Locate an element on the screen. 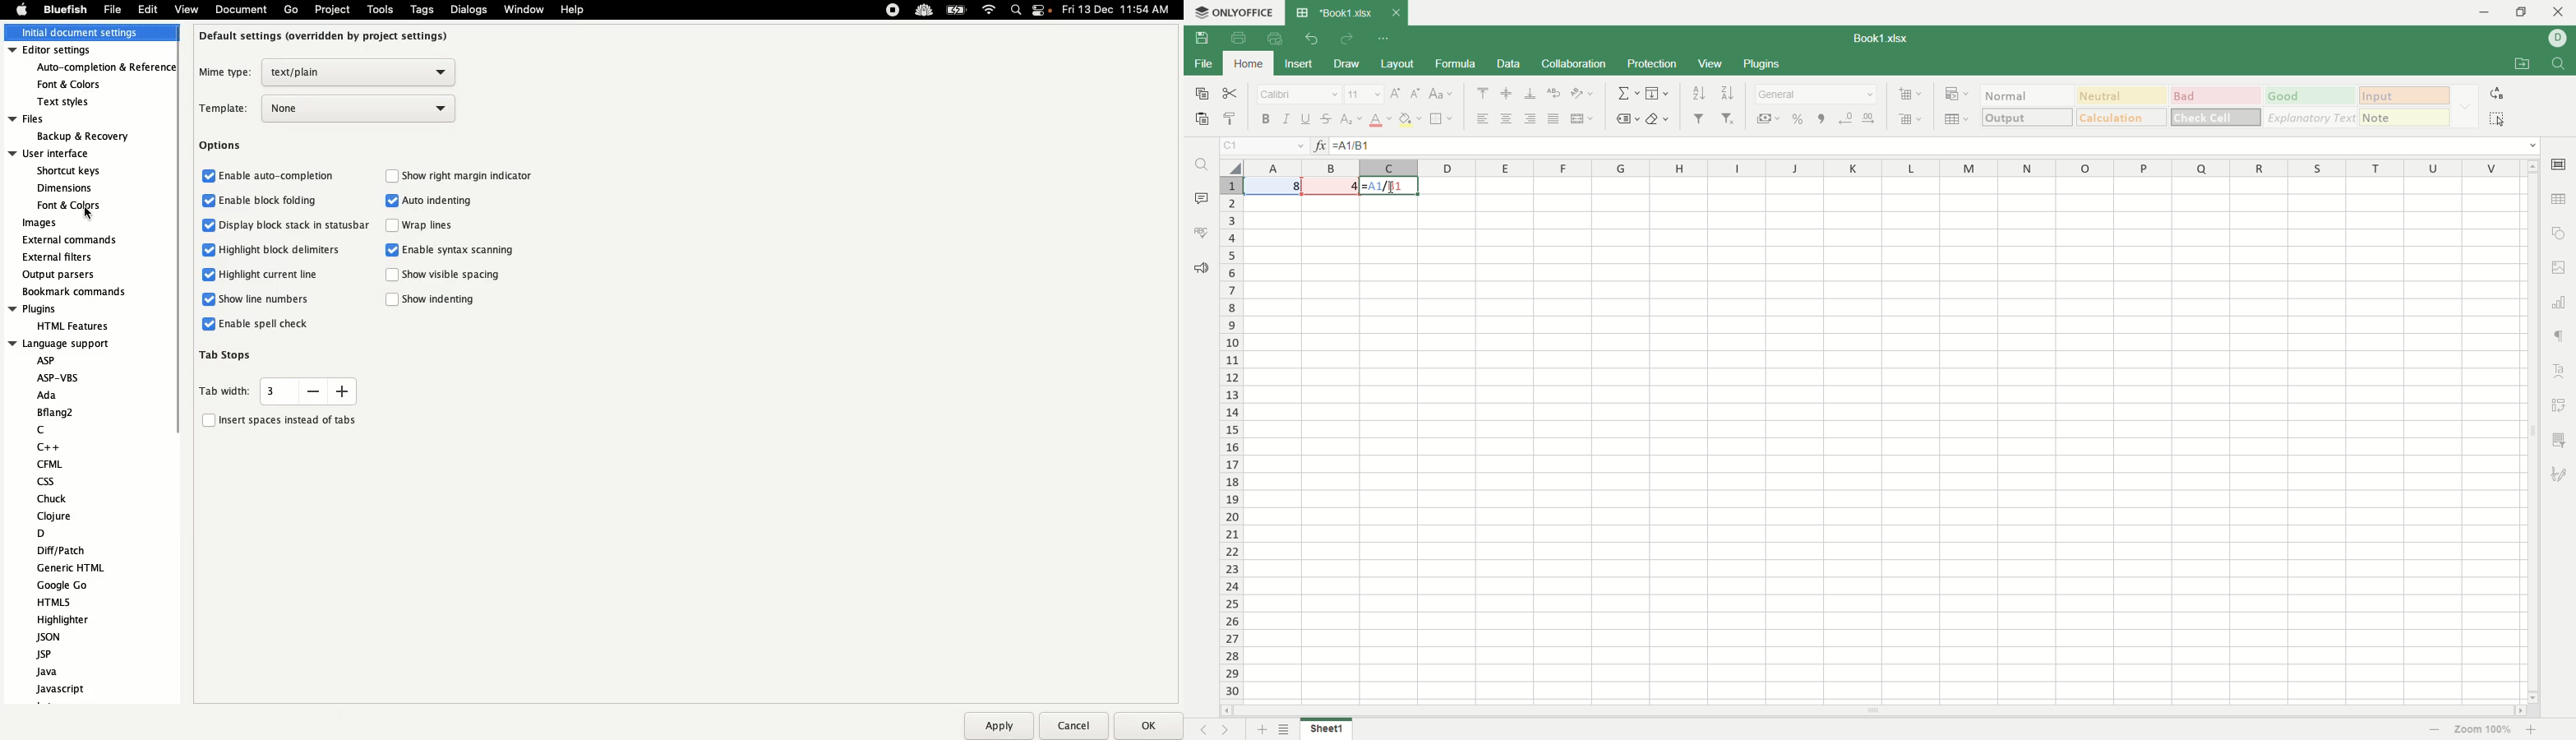 This screenshot has width=2576, height=756. justified is located at coordinates (1555, 119).